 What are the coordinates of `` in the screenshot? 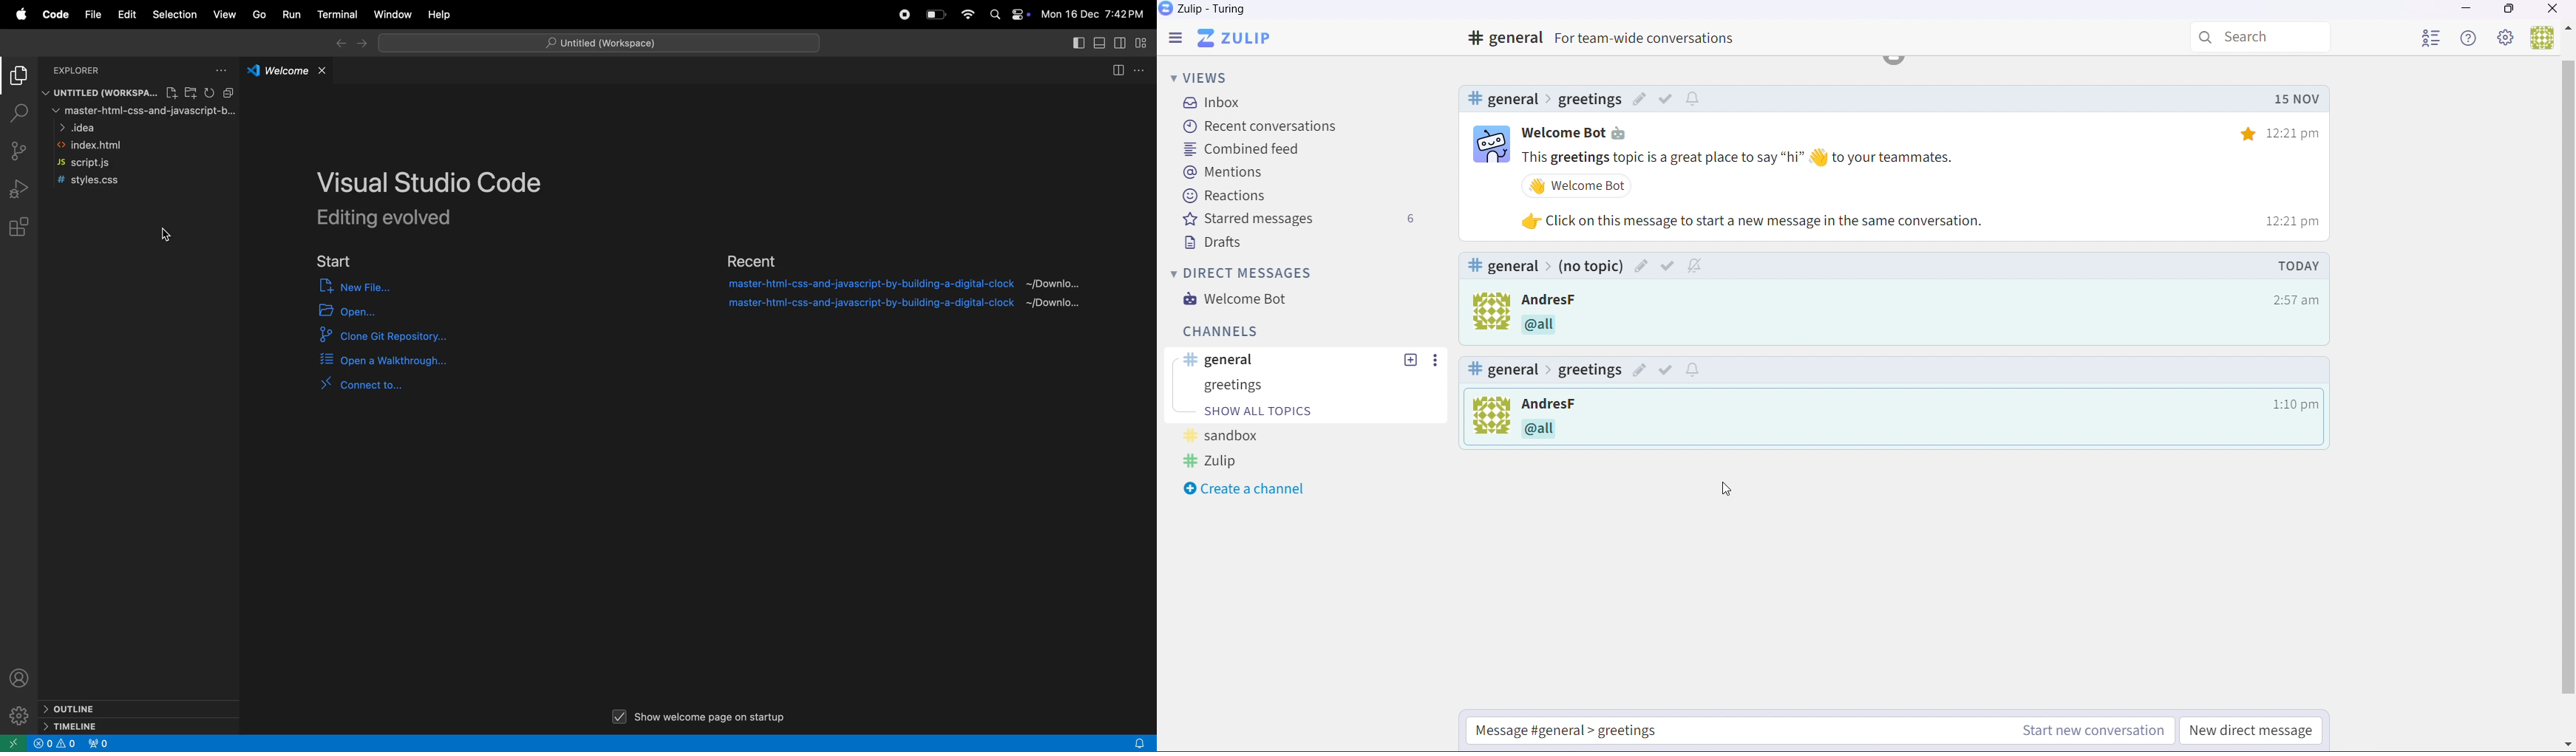 It's located at (1667, 368).